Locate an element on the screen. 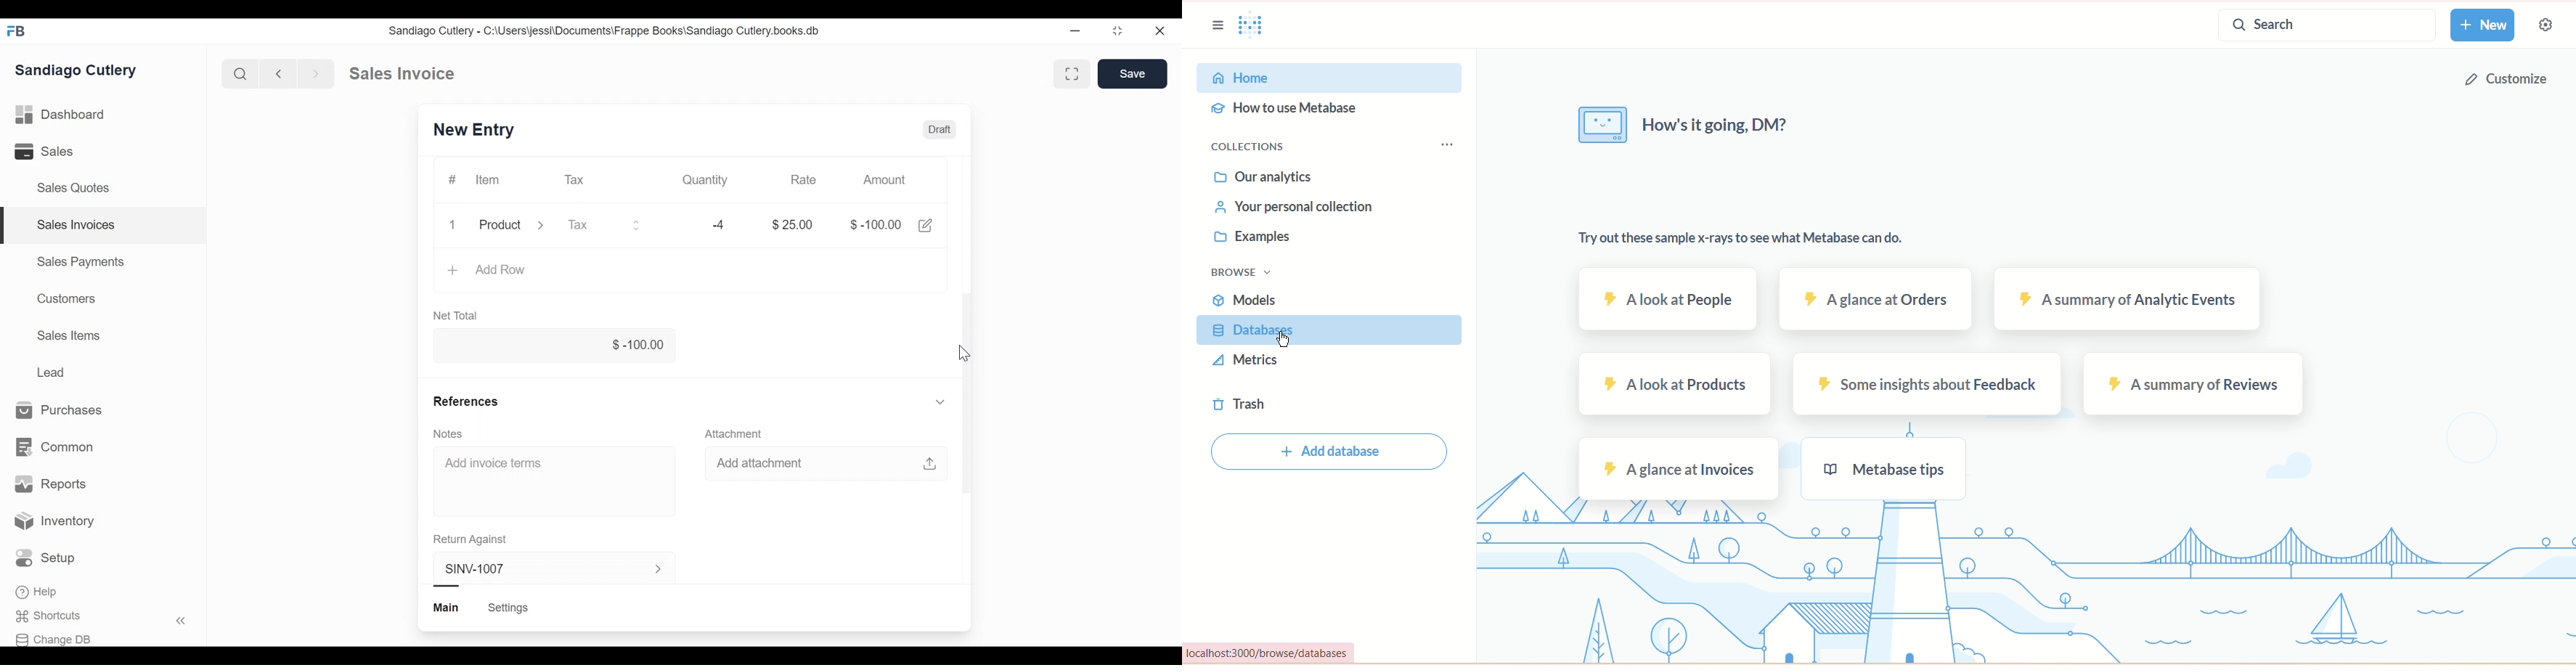 The image size is (2576, 672). $-100.00 is located at coordinates (874, 224).